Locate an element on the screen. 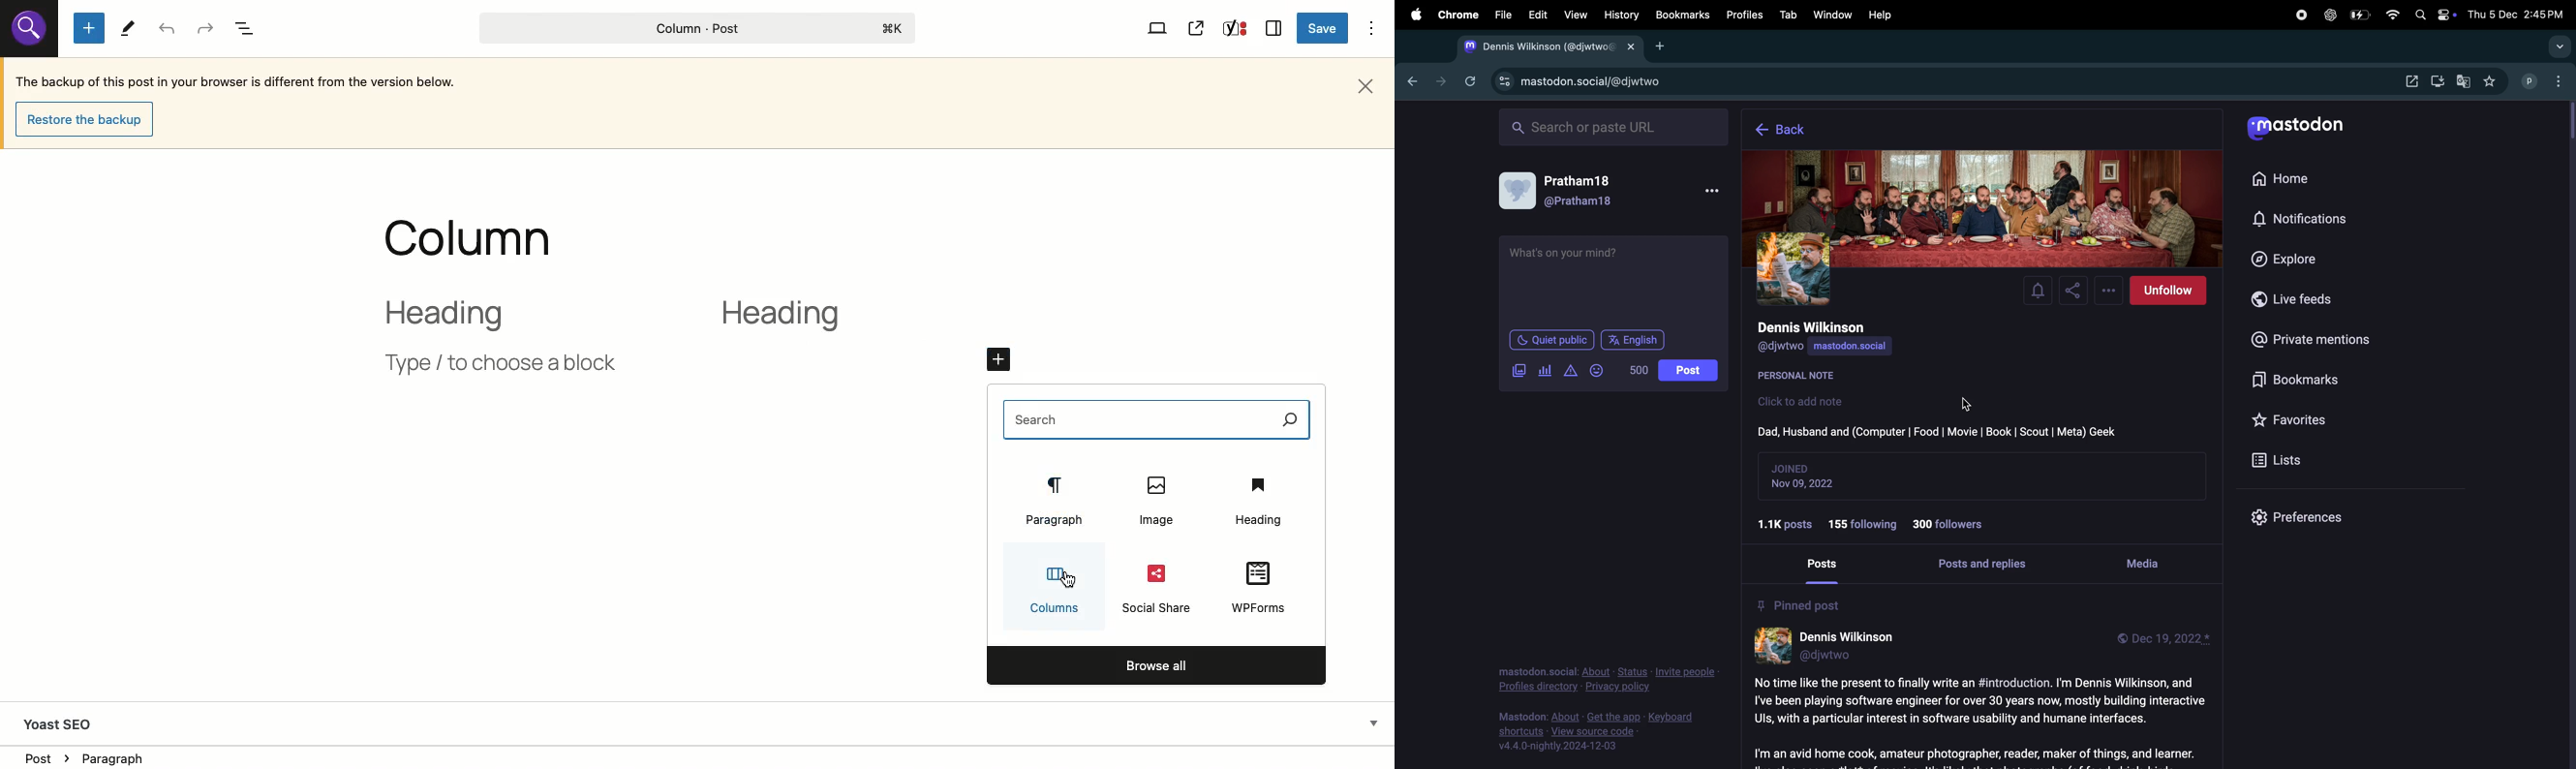 This screenshot has width=2576, height=784. Hide is located at coordinates (1373, 722).